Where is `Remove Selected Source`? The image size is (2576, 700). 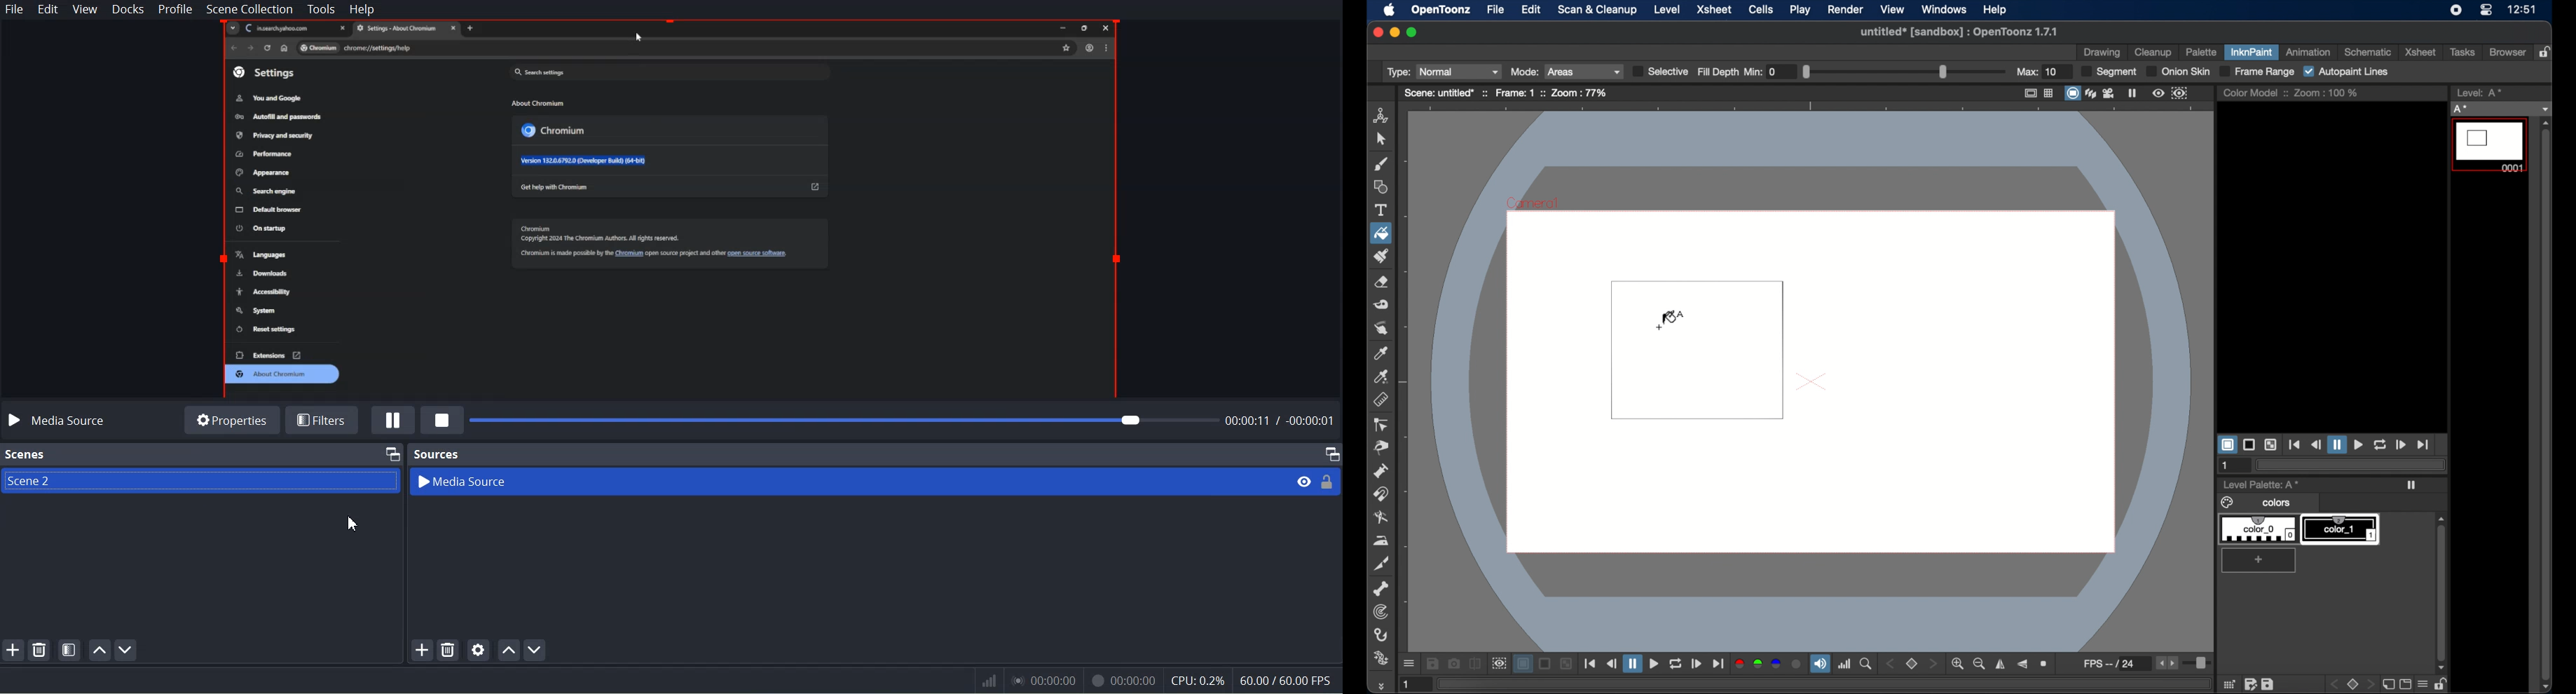
Remove Selected Source is located at coordinates (448, 650).